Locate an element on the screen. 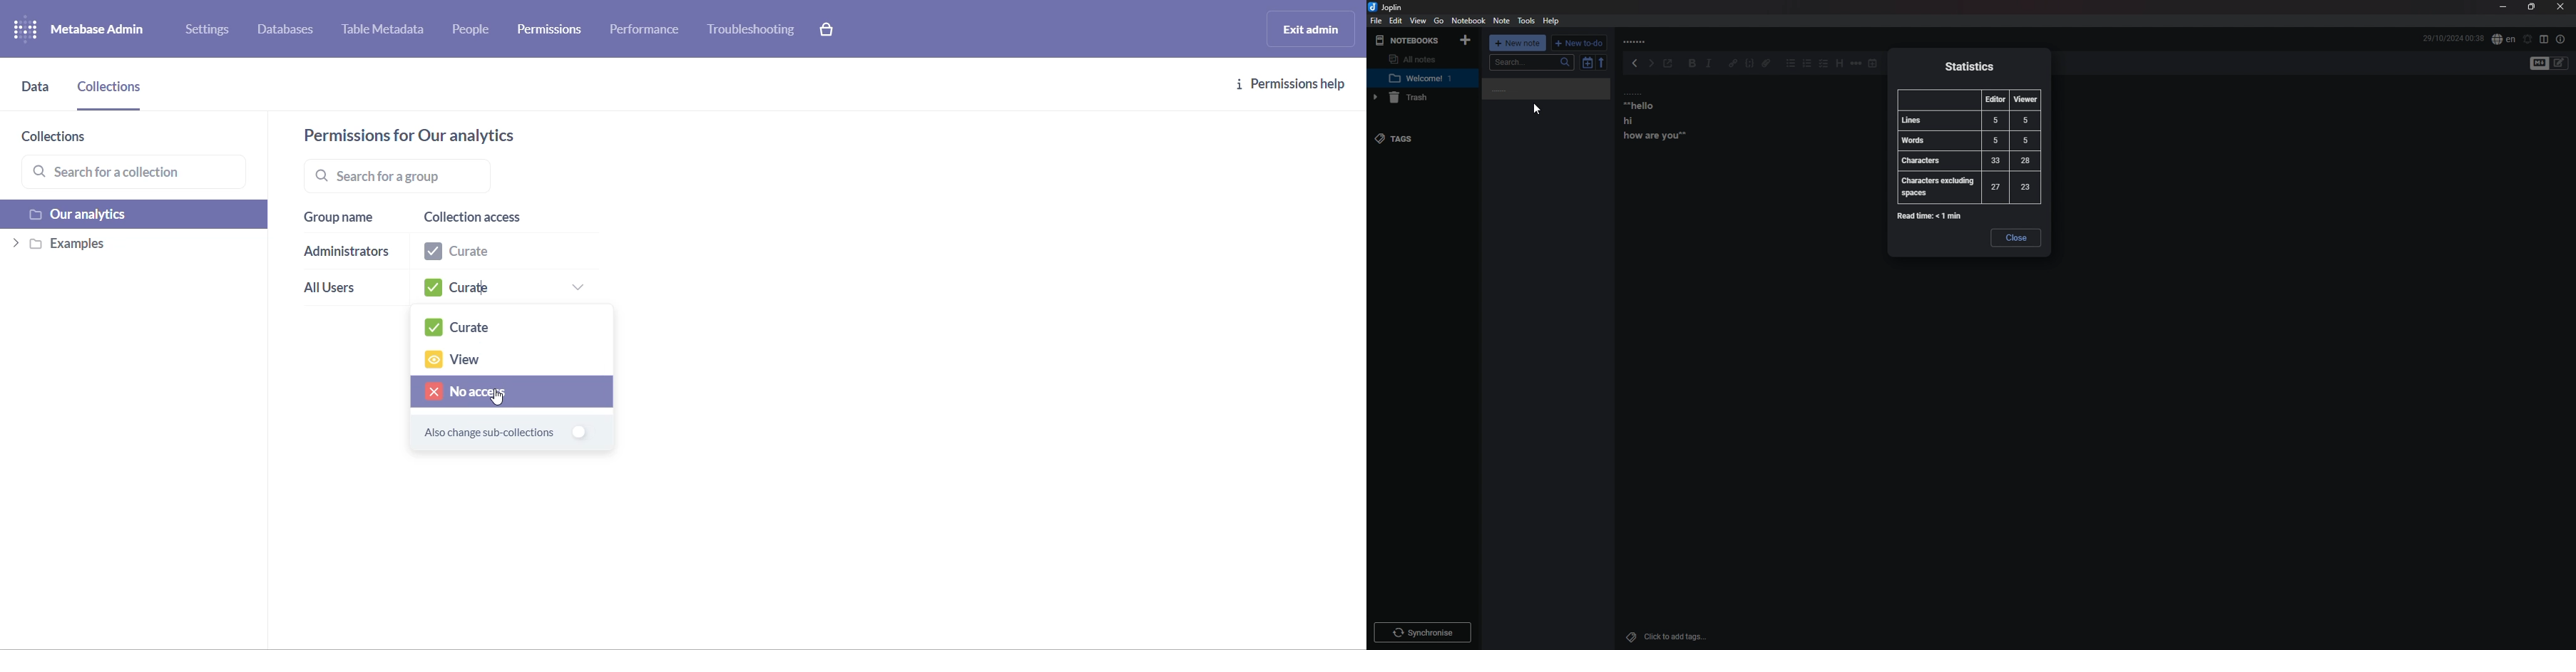 The height and width of the screenshot is (672, 2576). New to do is located at coordinates (1578, 43).